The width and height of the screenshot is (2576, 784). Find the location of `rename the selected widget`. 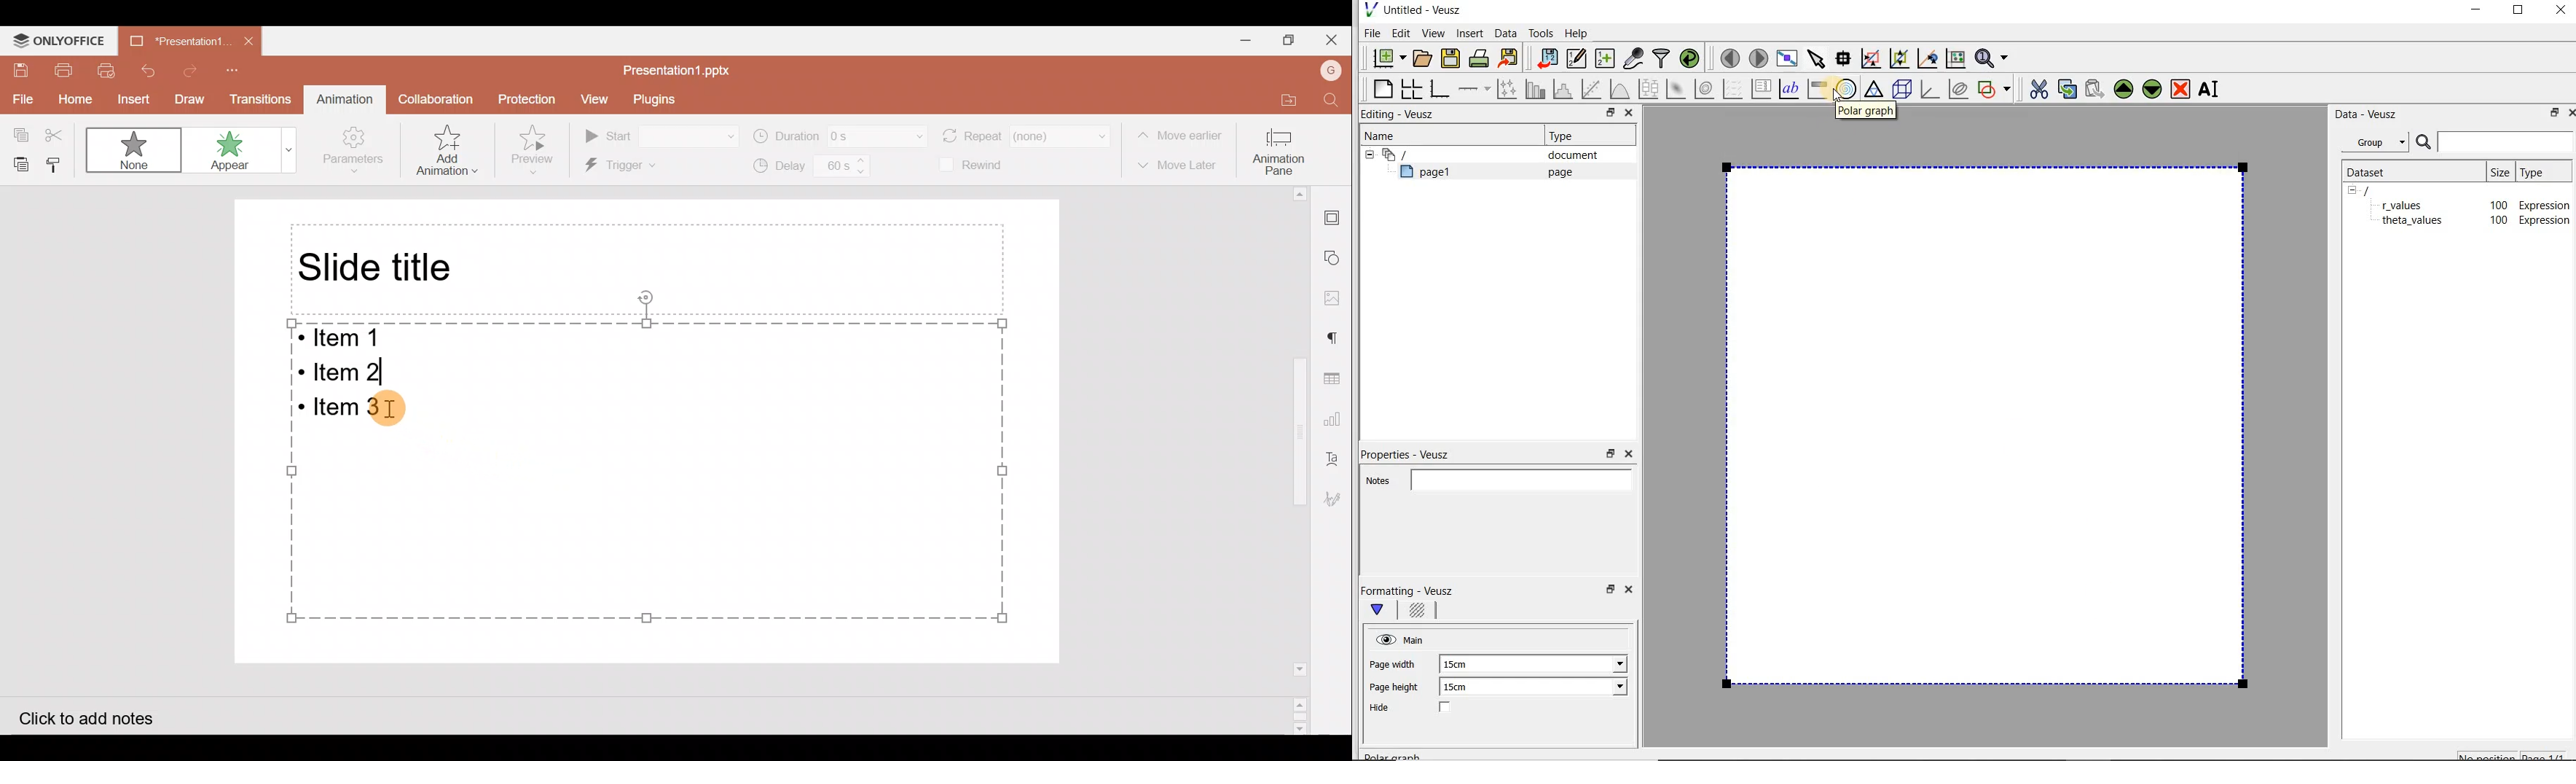

rename the selected widget is located at coordinates (2212, 89).